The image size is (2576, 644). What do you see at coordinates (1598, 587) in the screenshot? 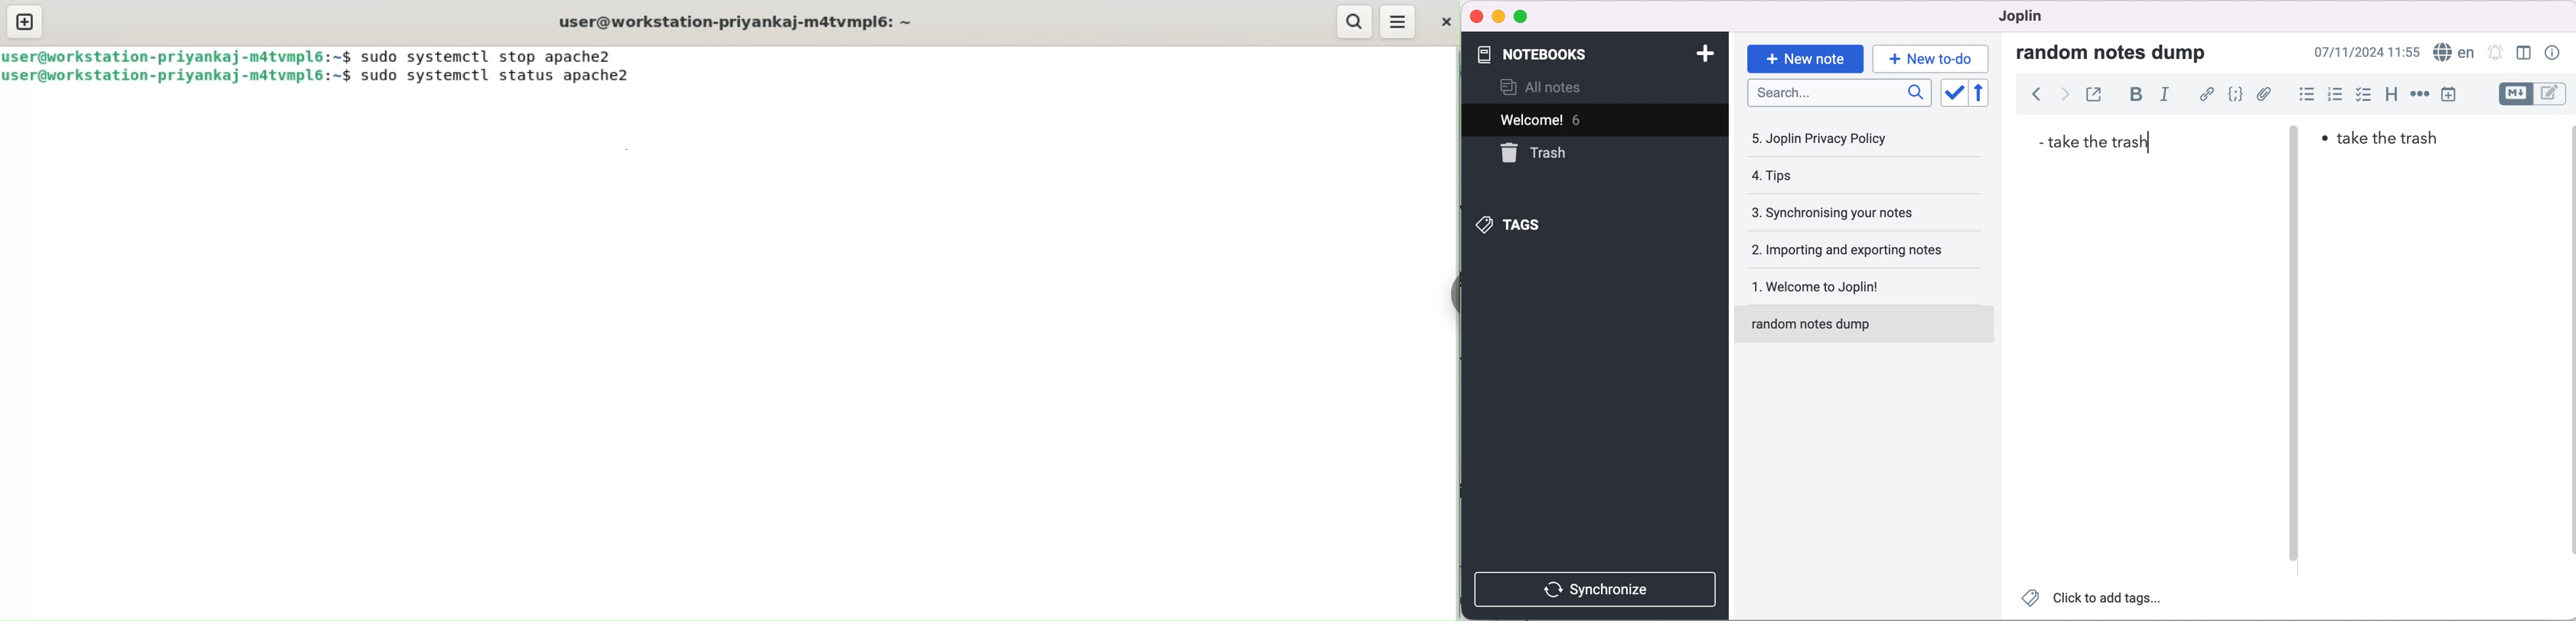
I see `synchronize` at bounding box center [1598, 587].